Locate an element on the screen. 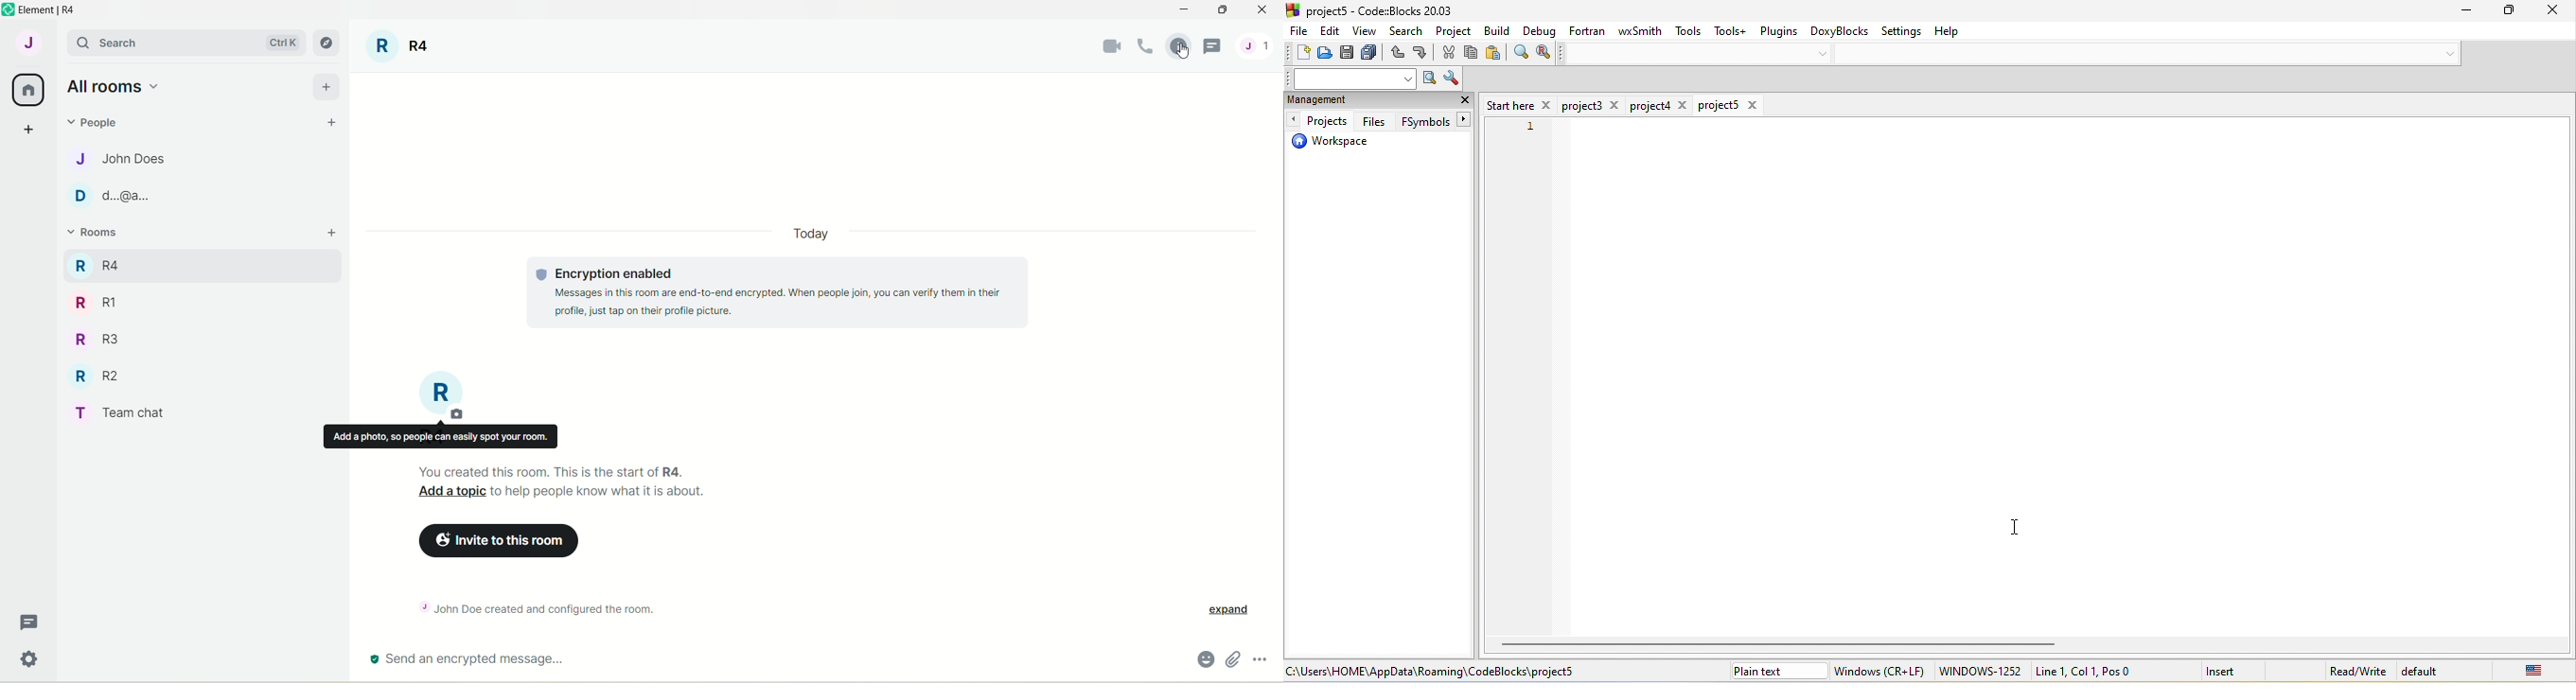 This screenshot has height=700, width=2576. account is located at coordinates (27, 42).